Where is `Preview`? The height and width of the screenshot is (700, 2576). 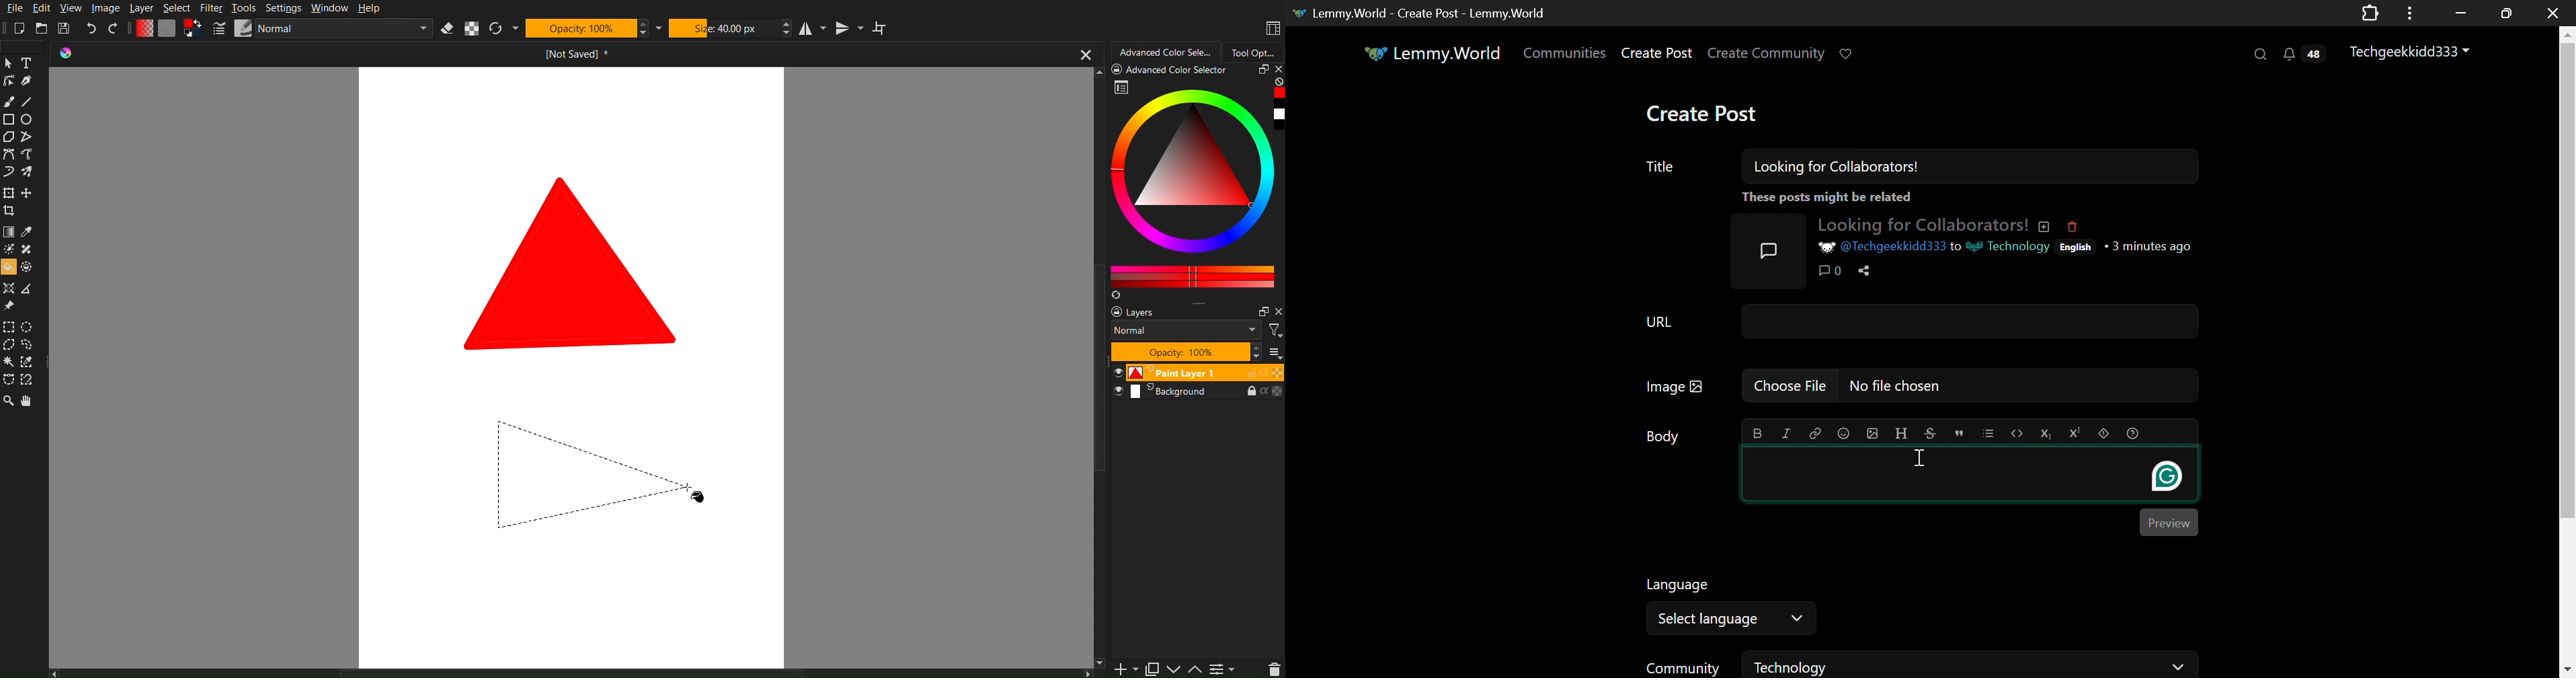 Preview is located at coordinates (2170, 523).